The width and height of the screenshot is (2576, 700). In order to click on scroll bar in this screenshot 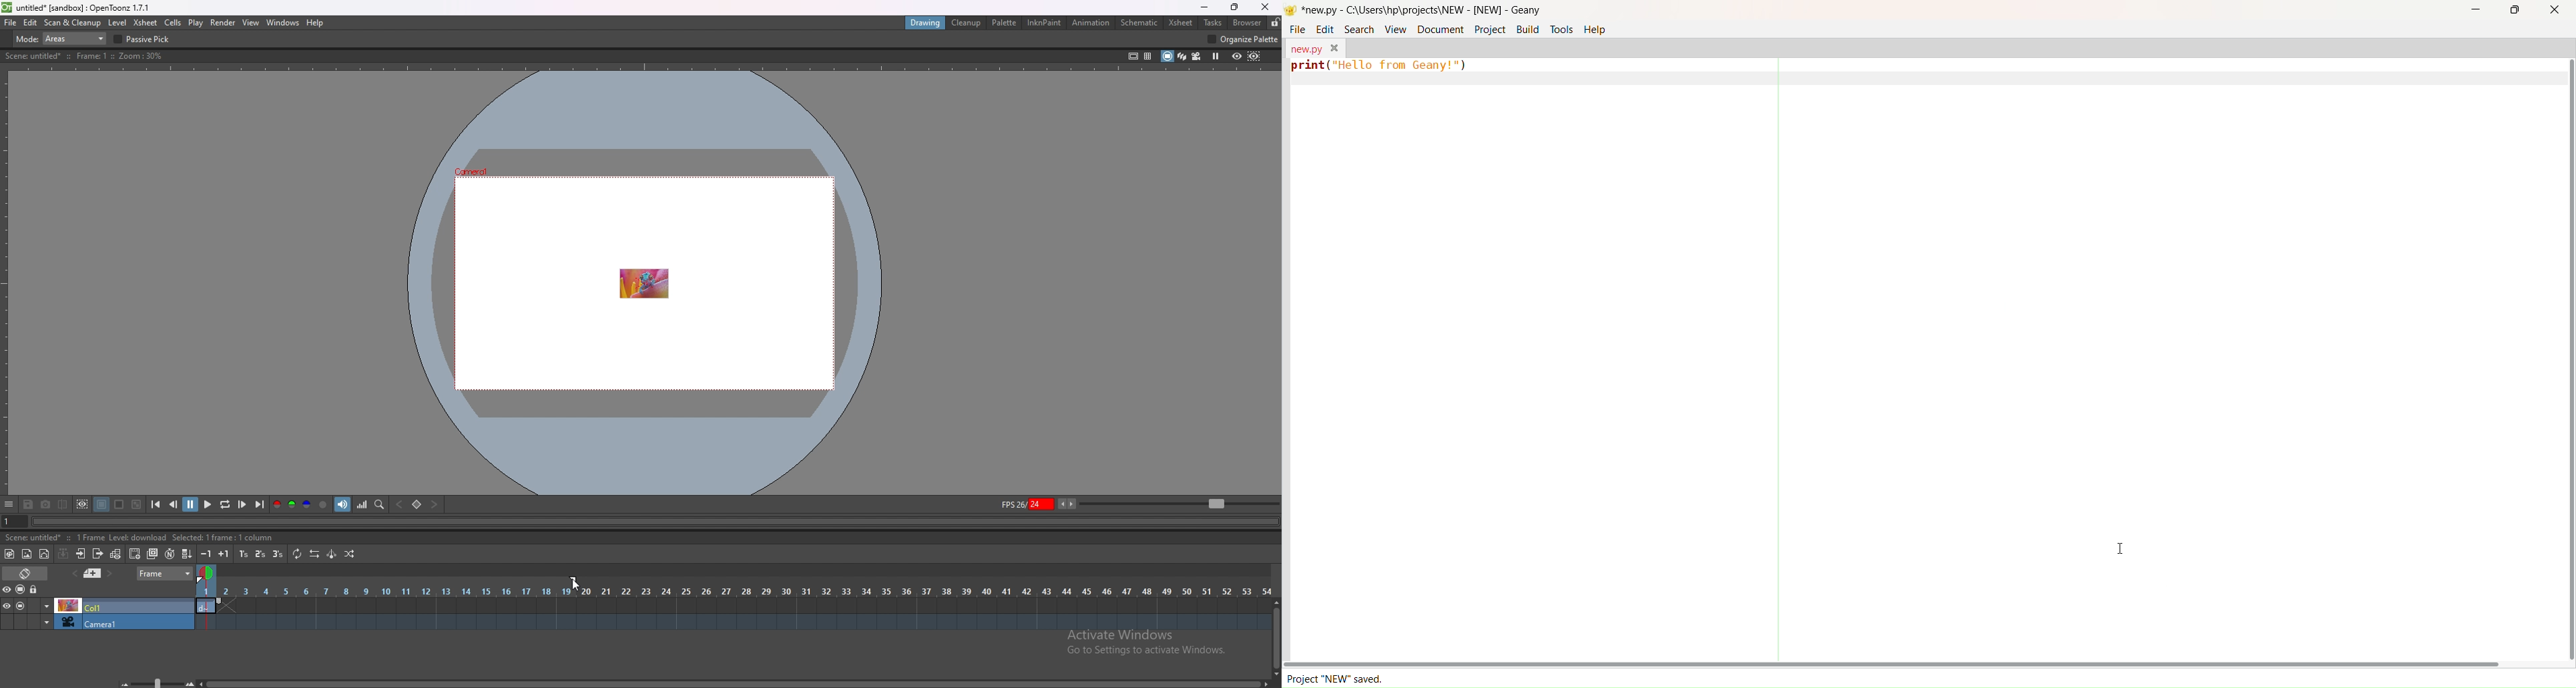, I will do `click(1275, 637)`.